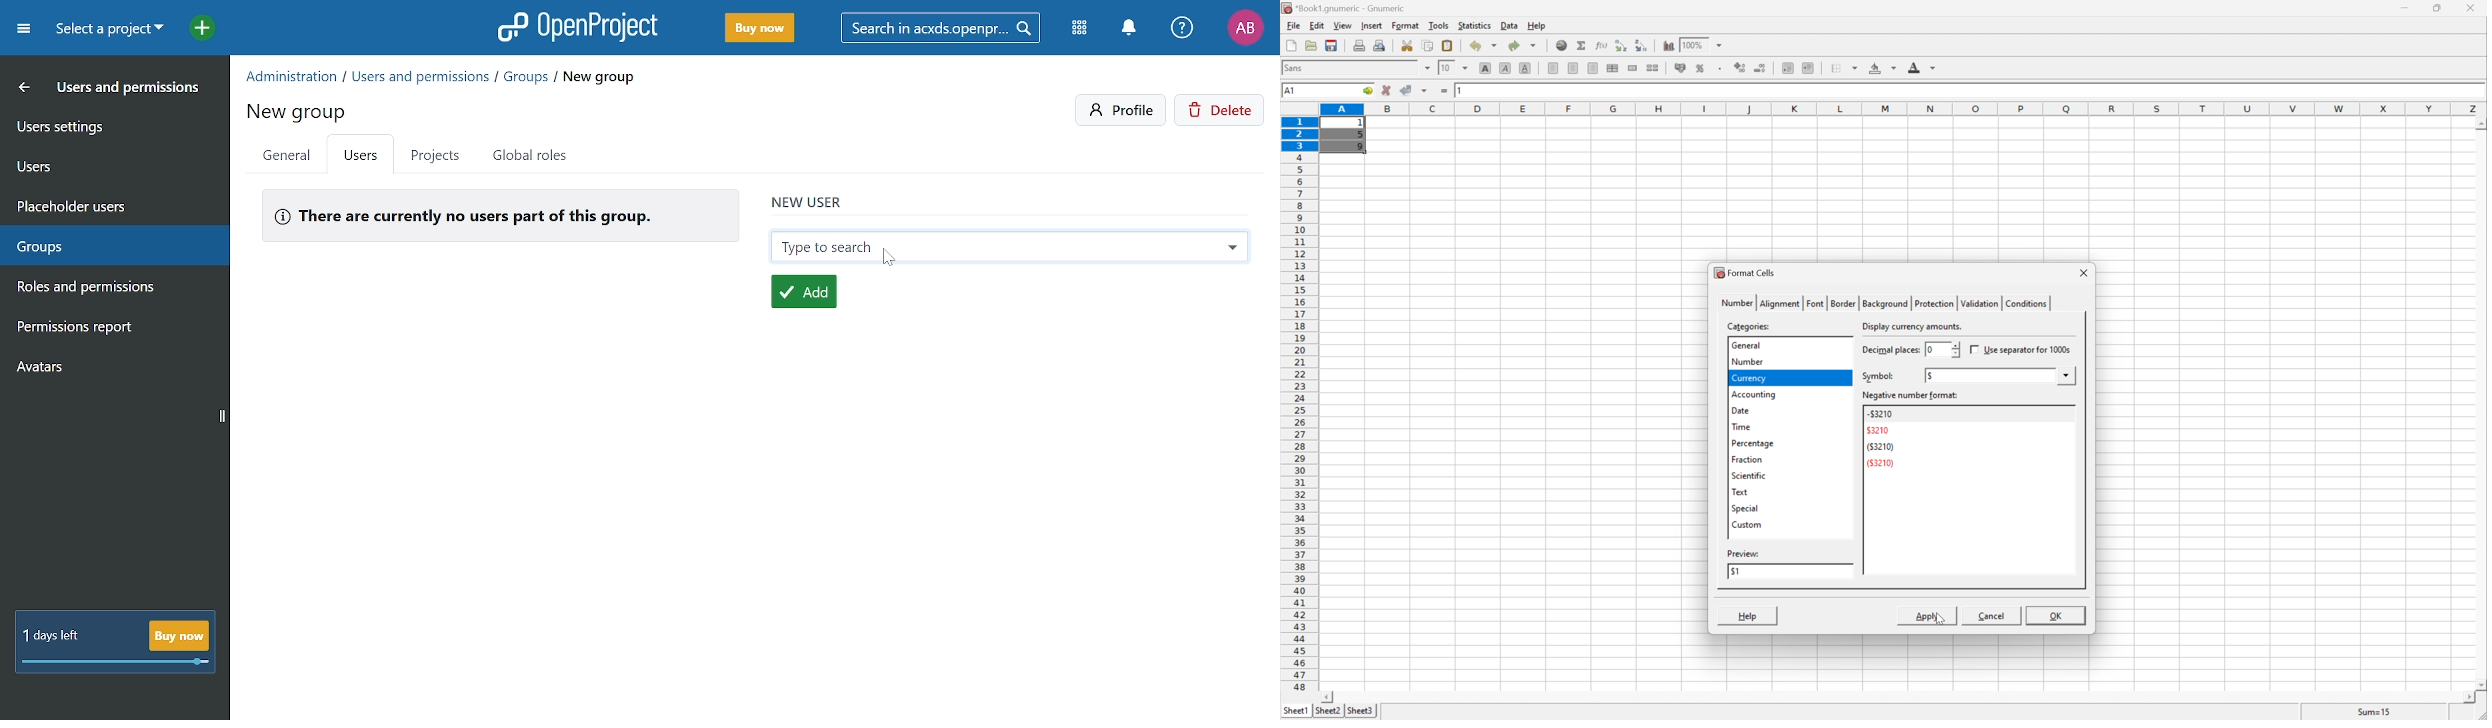  What do you see at coordinates (1700, 68) in the screenshot?
I see `format selection as percentage` at bounding box center [1700, 68].